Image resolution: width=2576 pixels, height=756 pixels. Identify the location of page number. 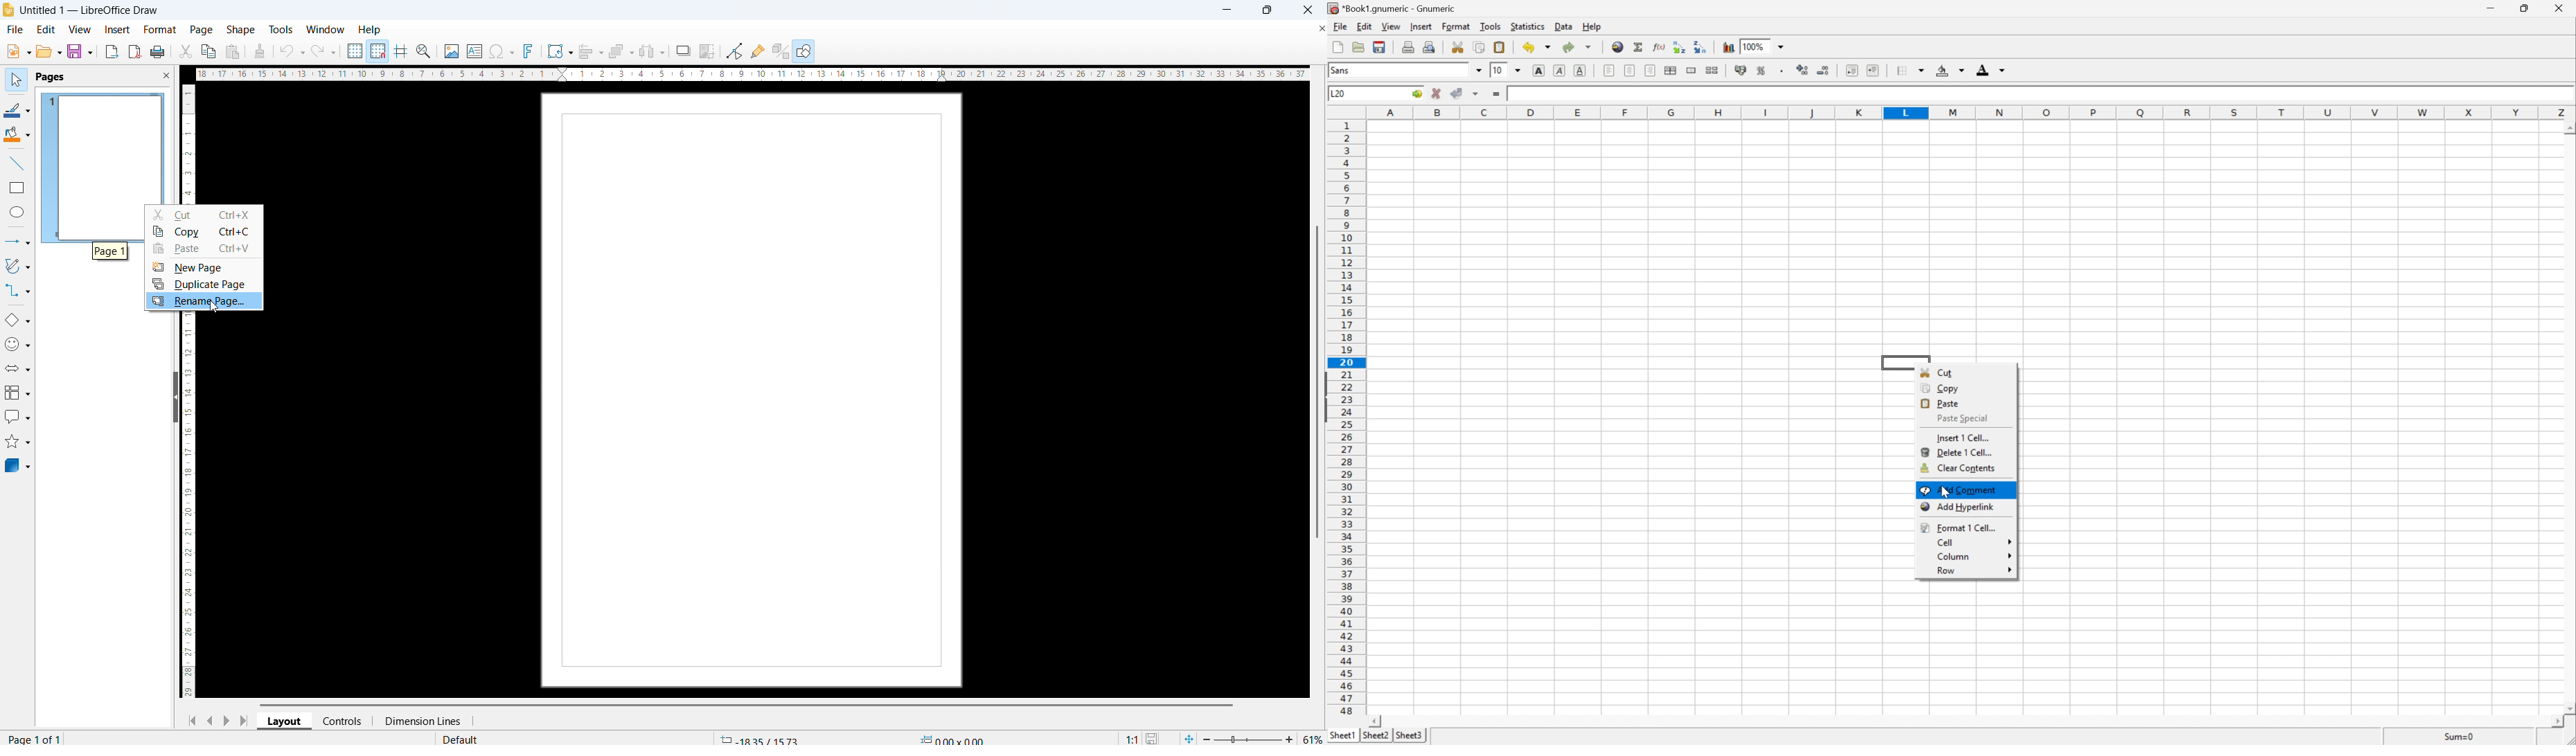
(37, 738).